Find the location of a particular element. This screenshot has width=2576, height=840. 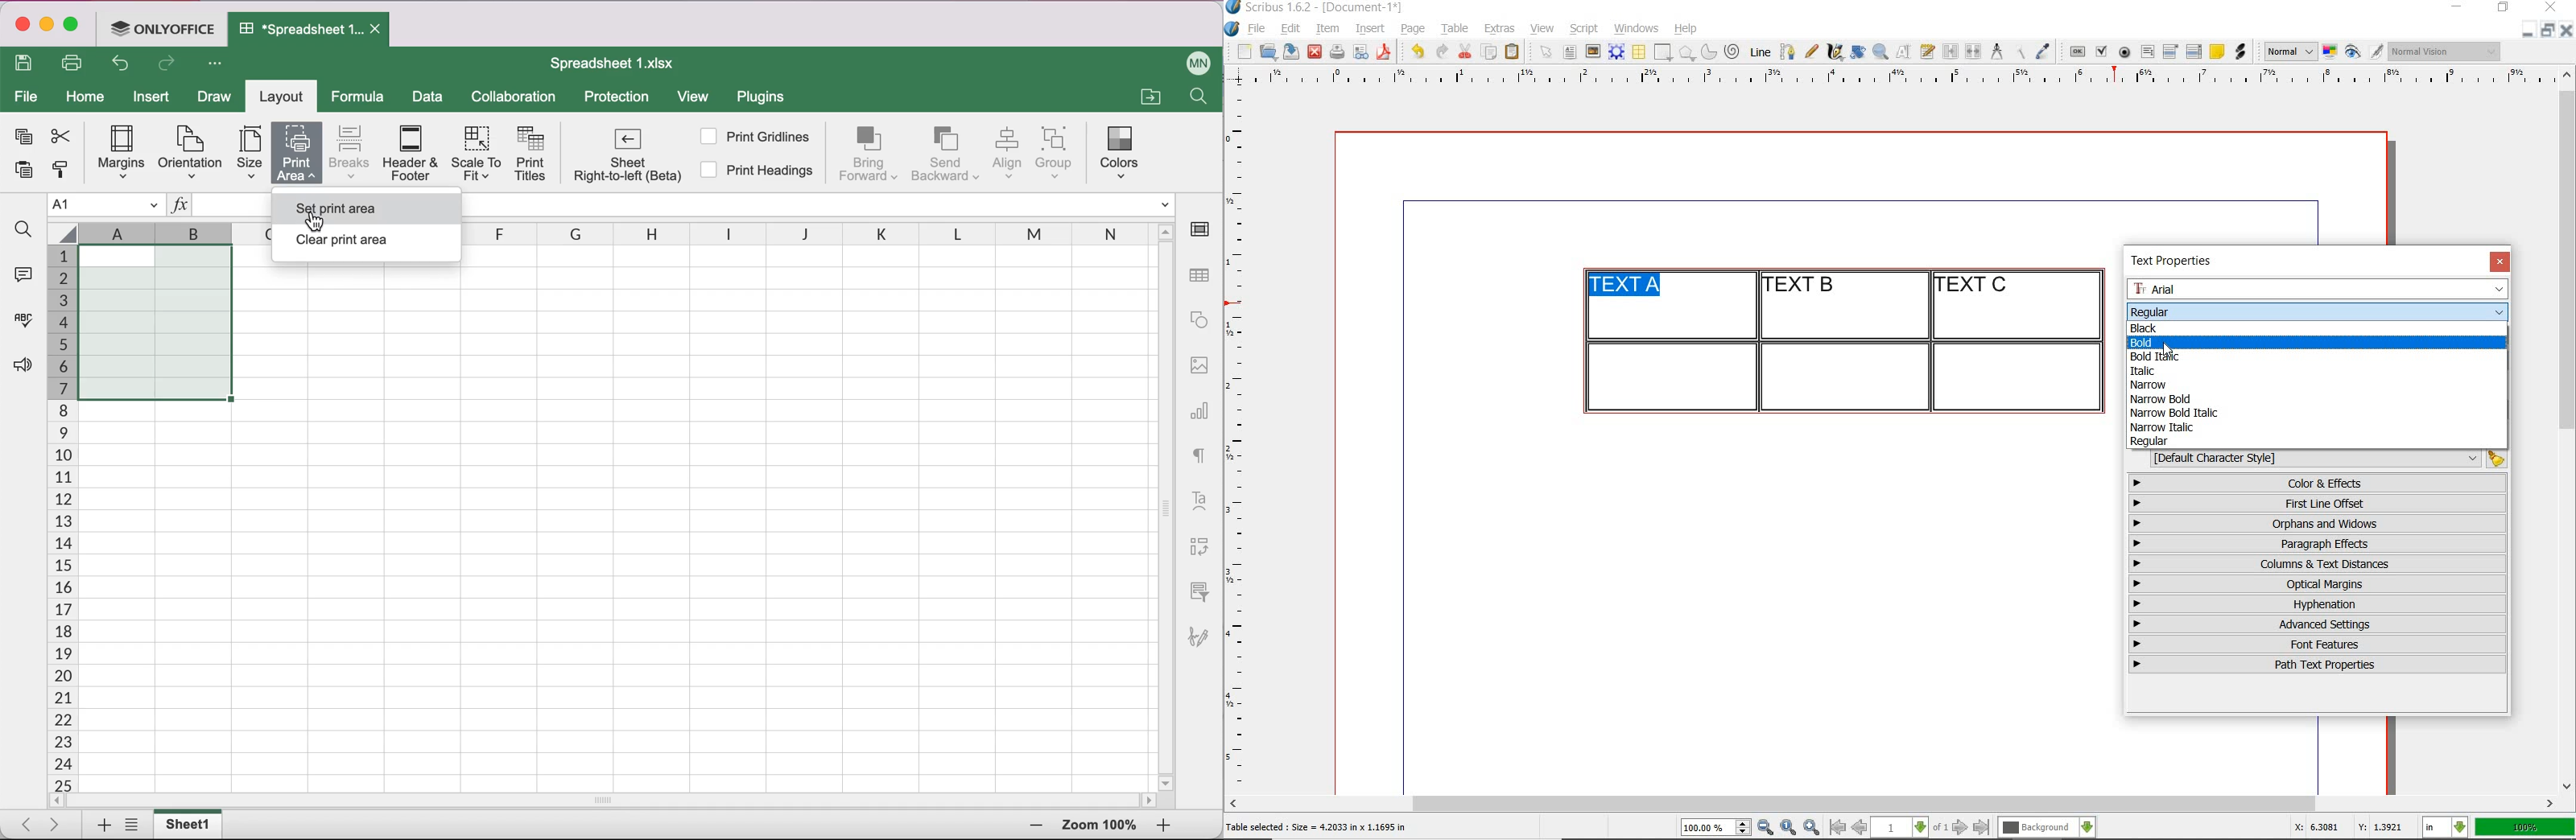

edit contents of frame is located at coordinates (1904, 51).